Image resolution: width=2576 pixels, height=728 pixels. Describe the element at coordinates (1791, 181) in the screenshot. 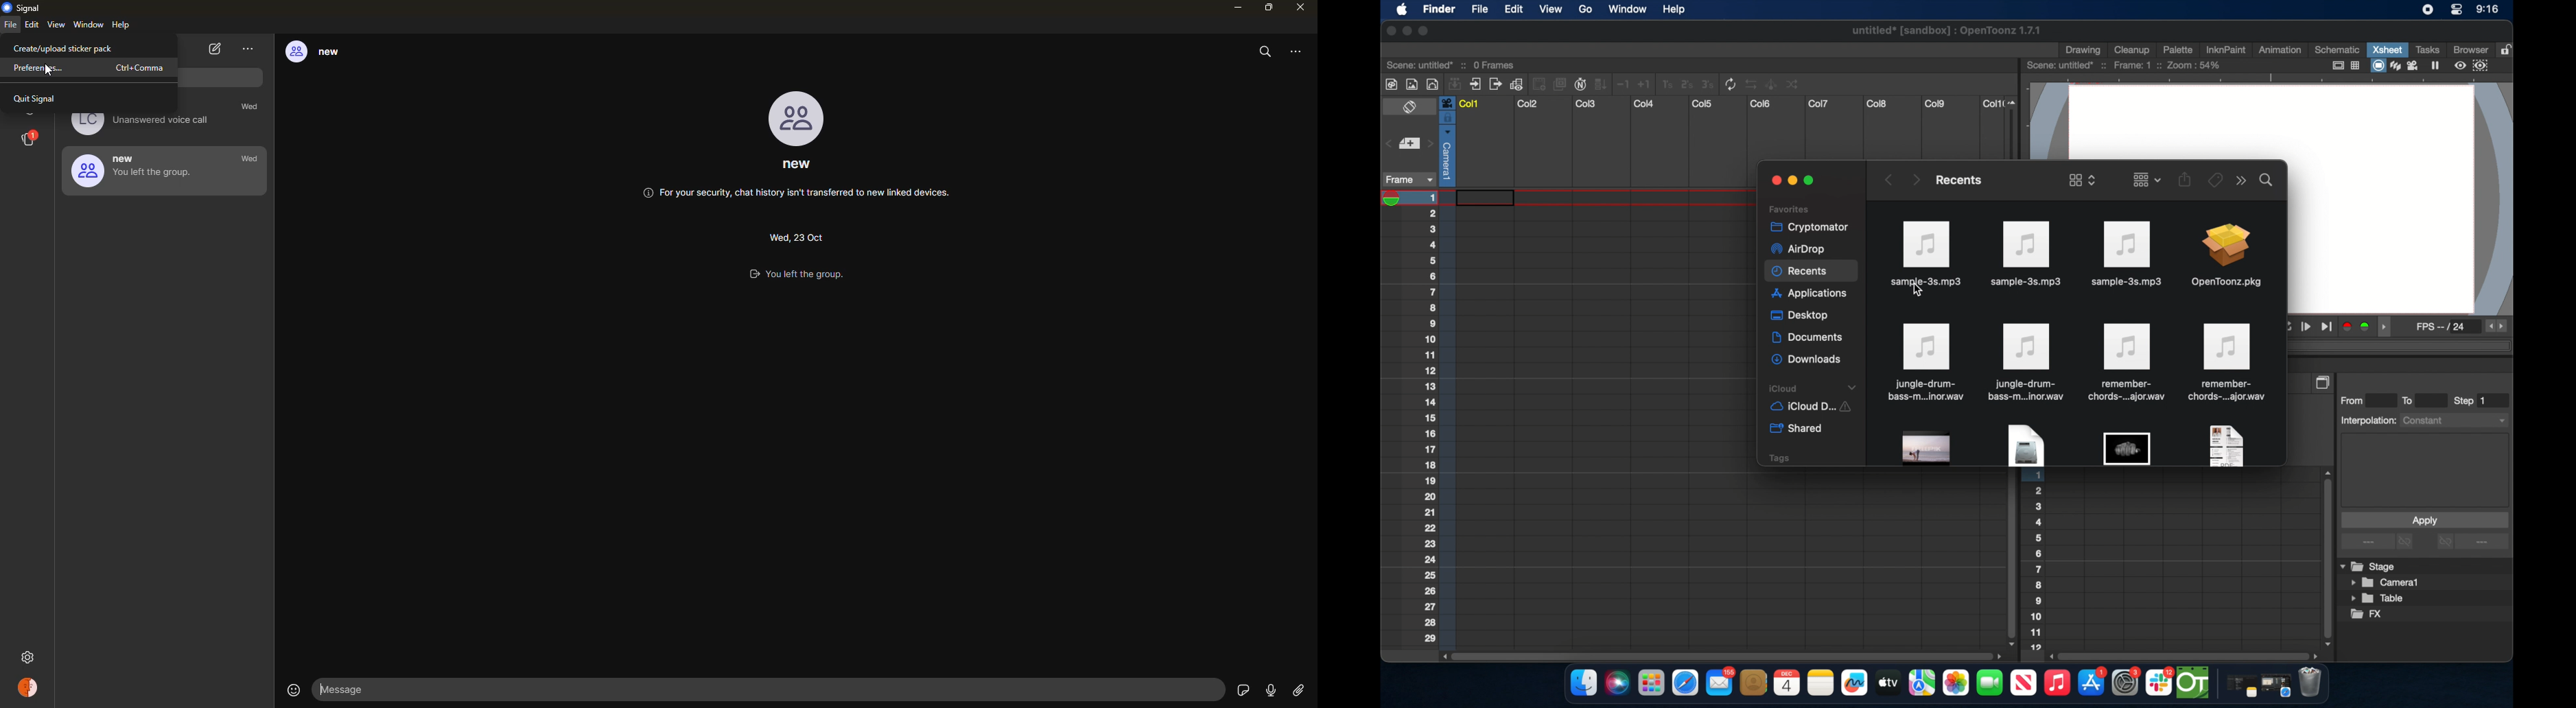

I see `minimize` at that location.